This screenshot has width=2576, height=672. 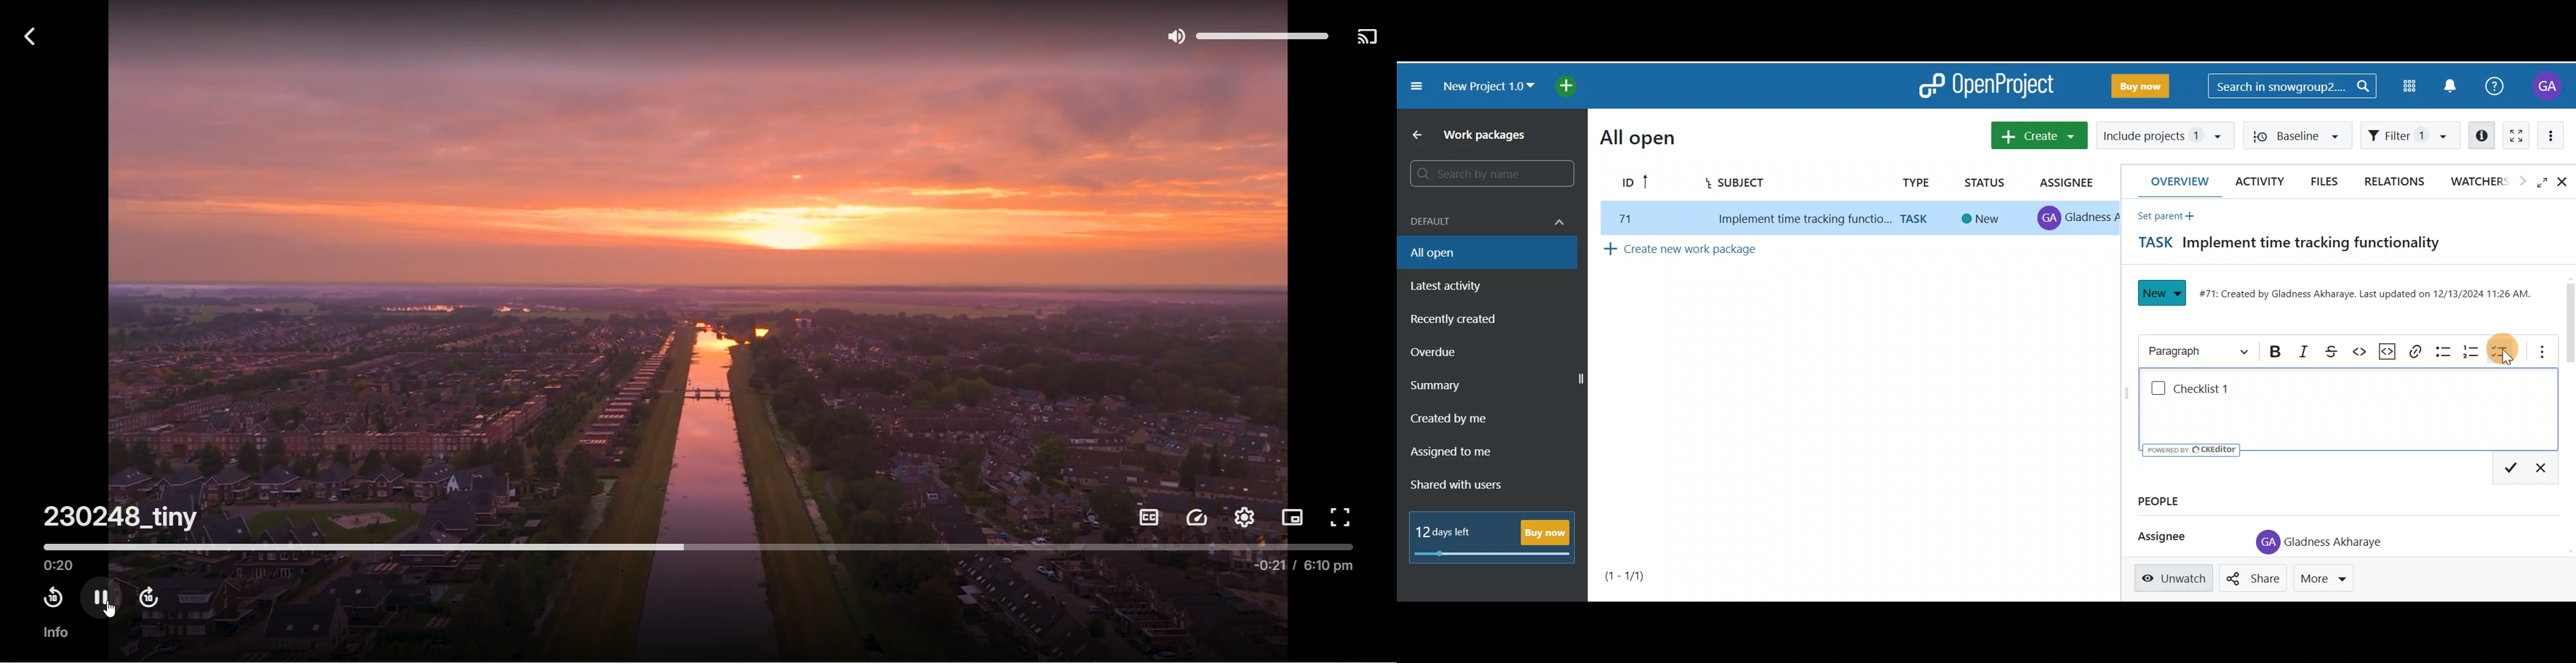 I want to click on People, so click(x=2183, y=500).